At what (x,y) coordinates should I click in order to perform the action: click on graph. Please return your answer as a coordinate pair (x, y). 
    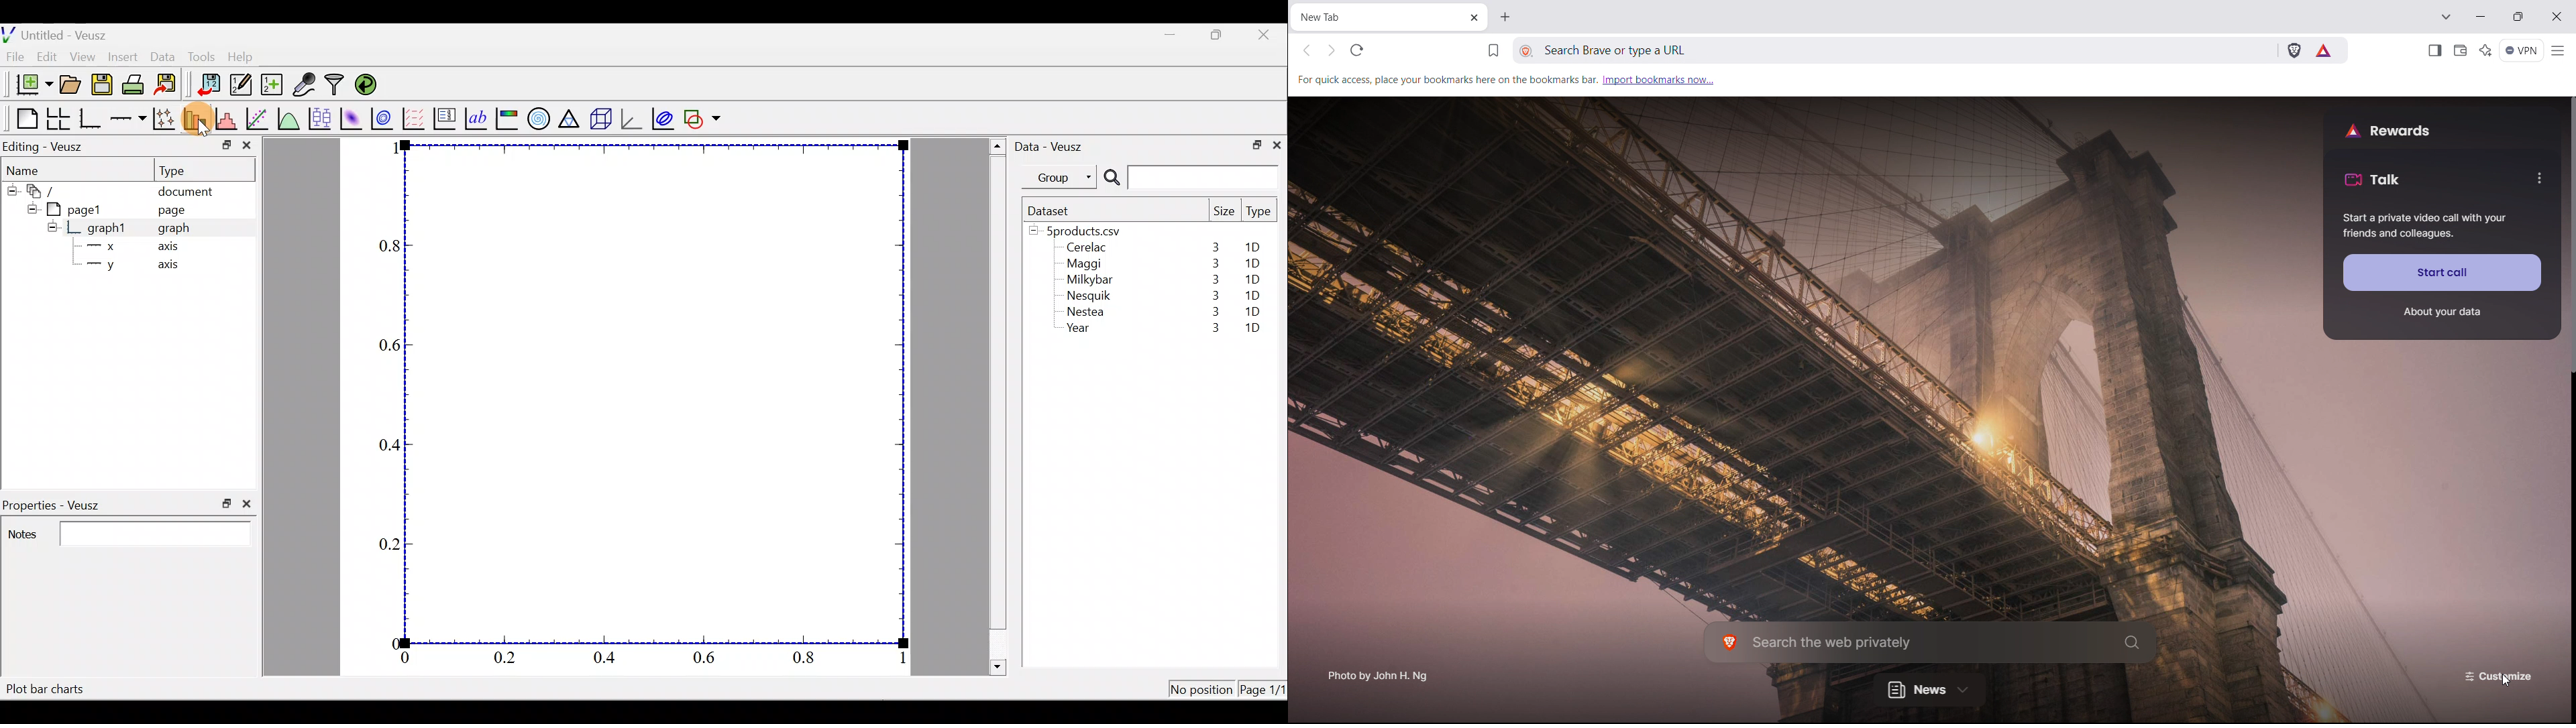
    Looking at the image, I should click on (174, 230).